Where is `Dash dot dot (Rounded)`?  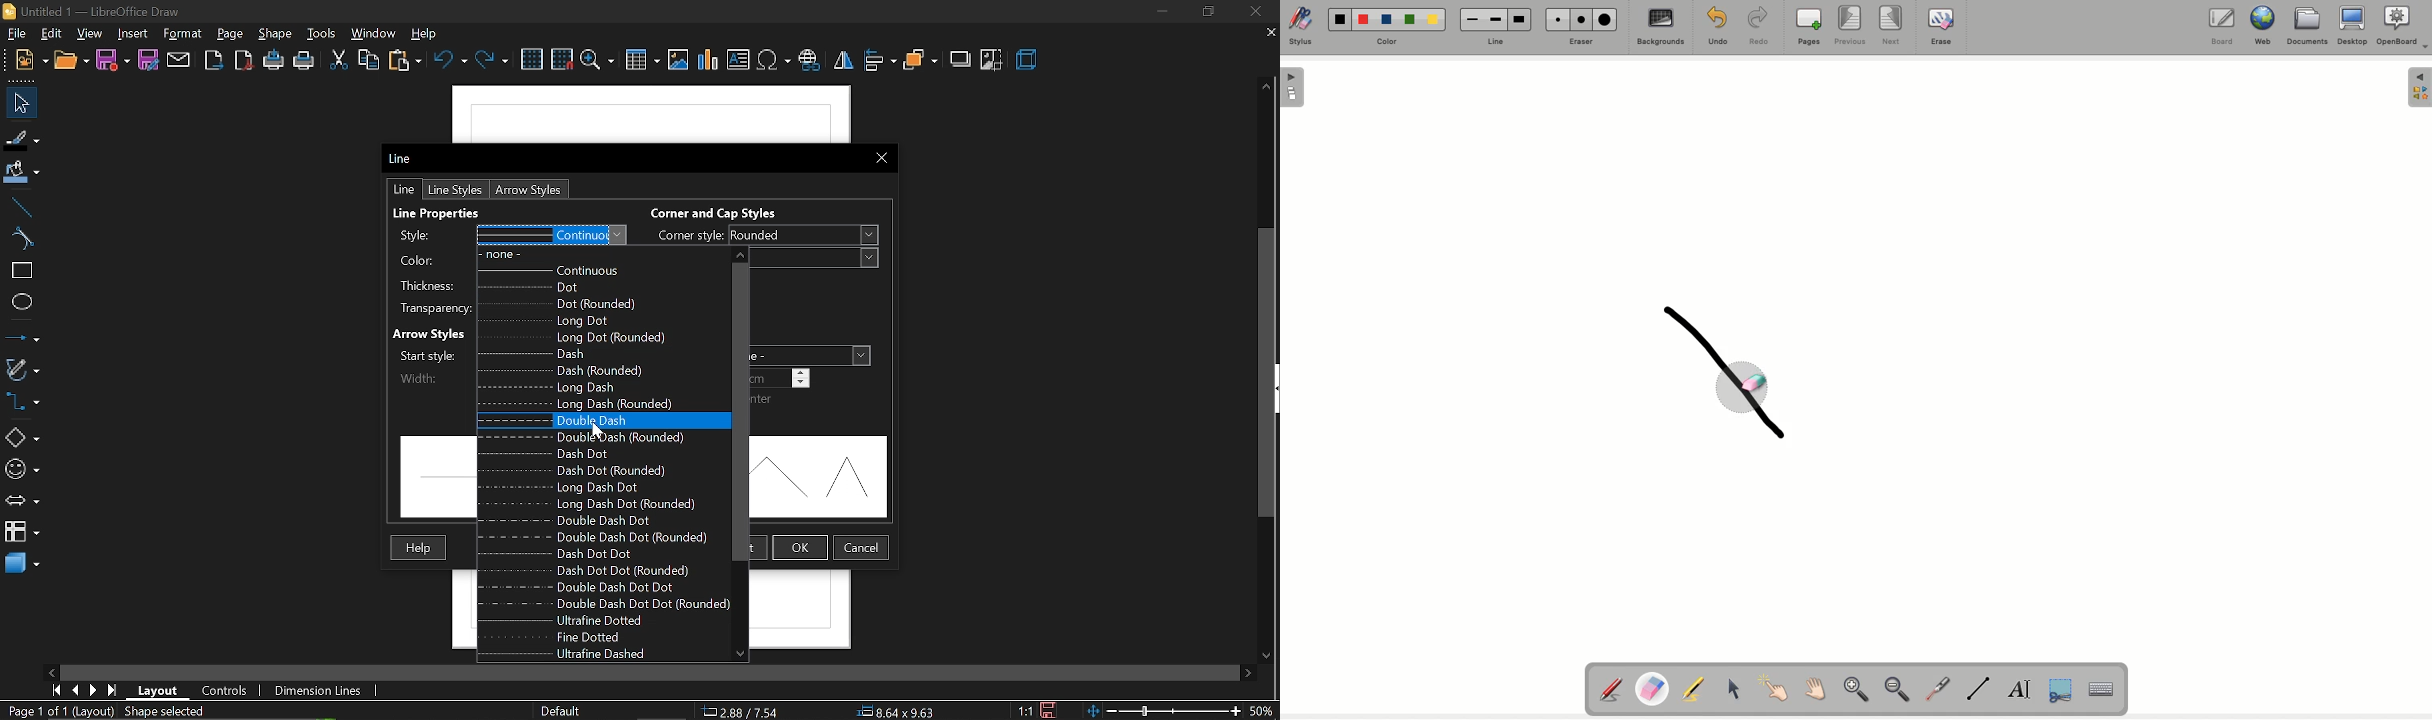
Dash dot dot (Rounded) is located at coordinates (595, 570).